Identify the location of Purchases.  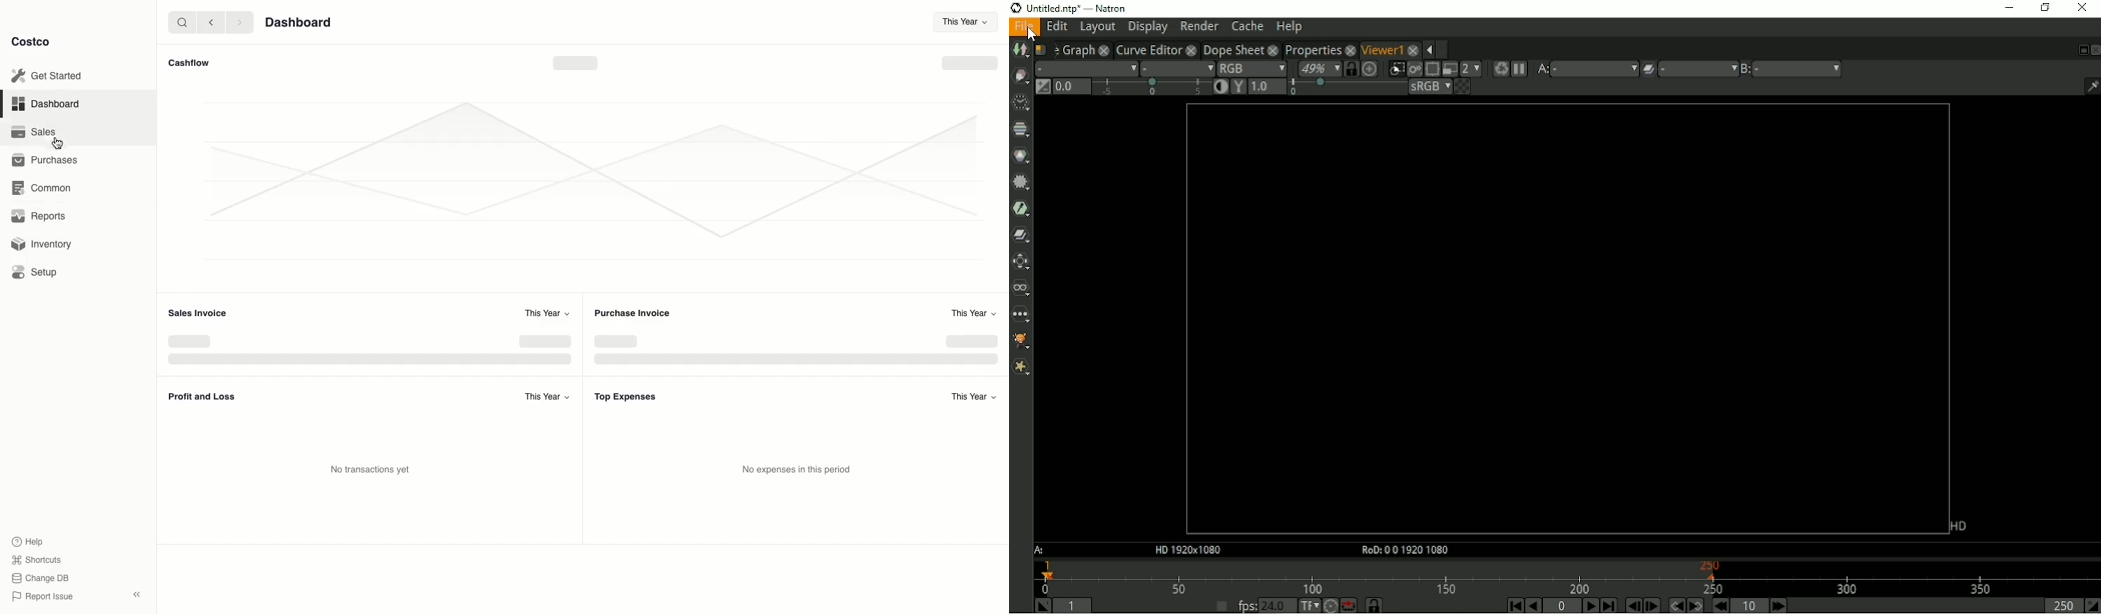
(48, 159).